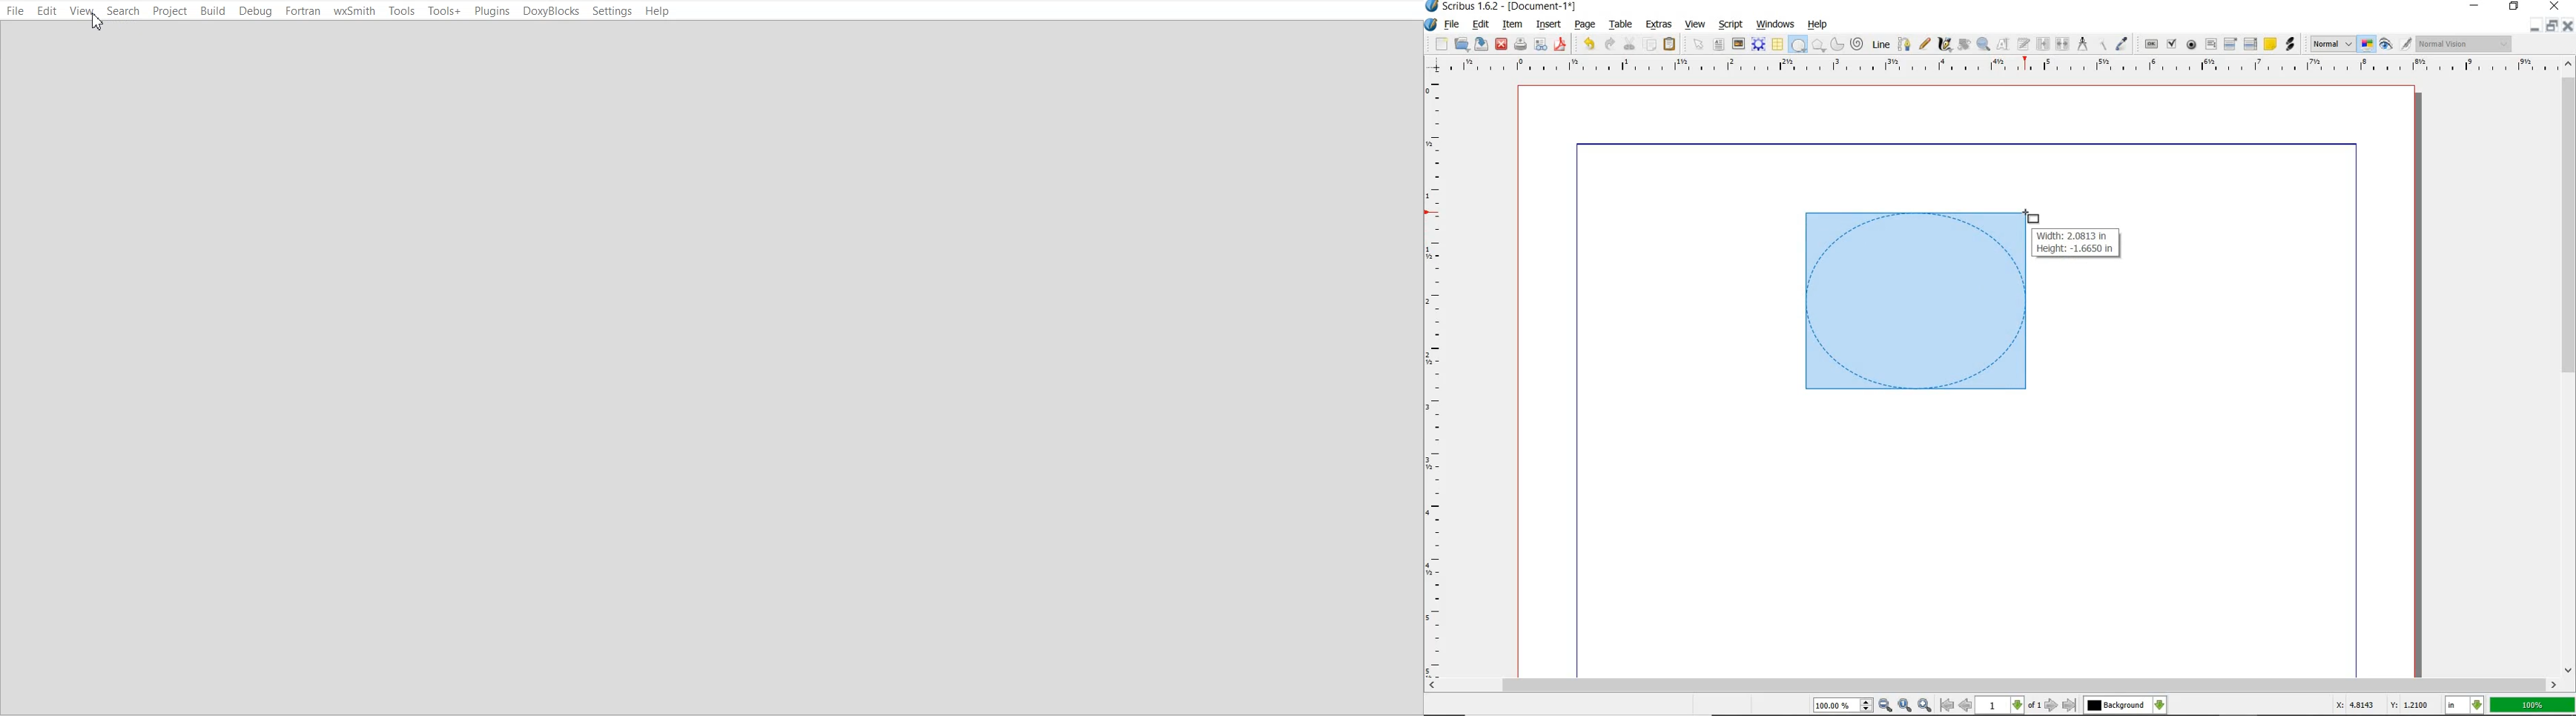  Describe the element at coordinates (1947, 705) in the screenshot. I see `first` at that location.